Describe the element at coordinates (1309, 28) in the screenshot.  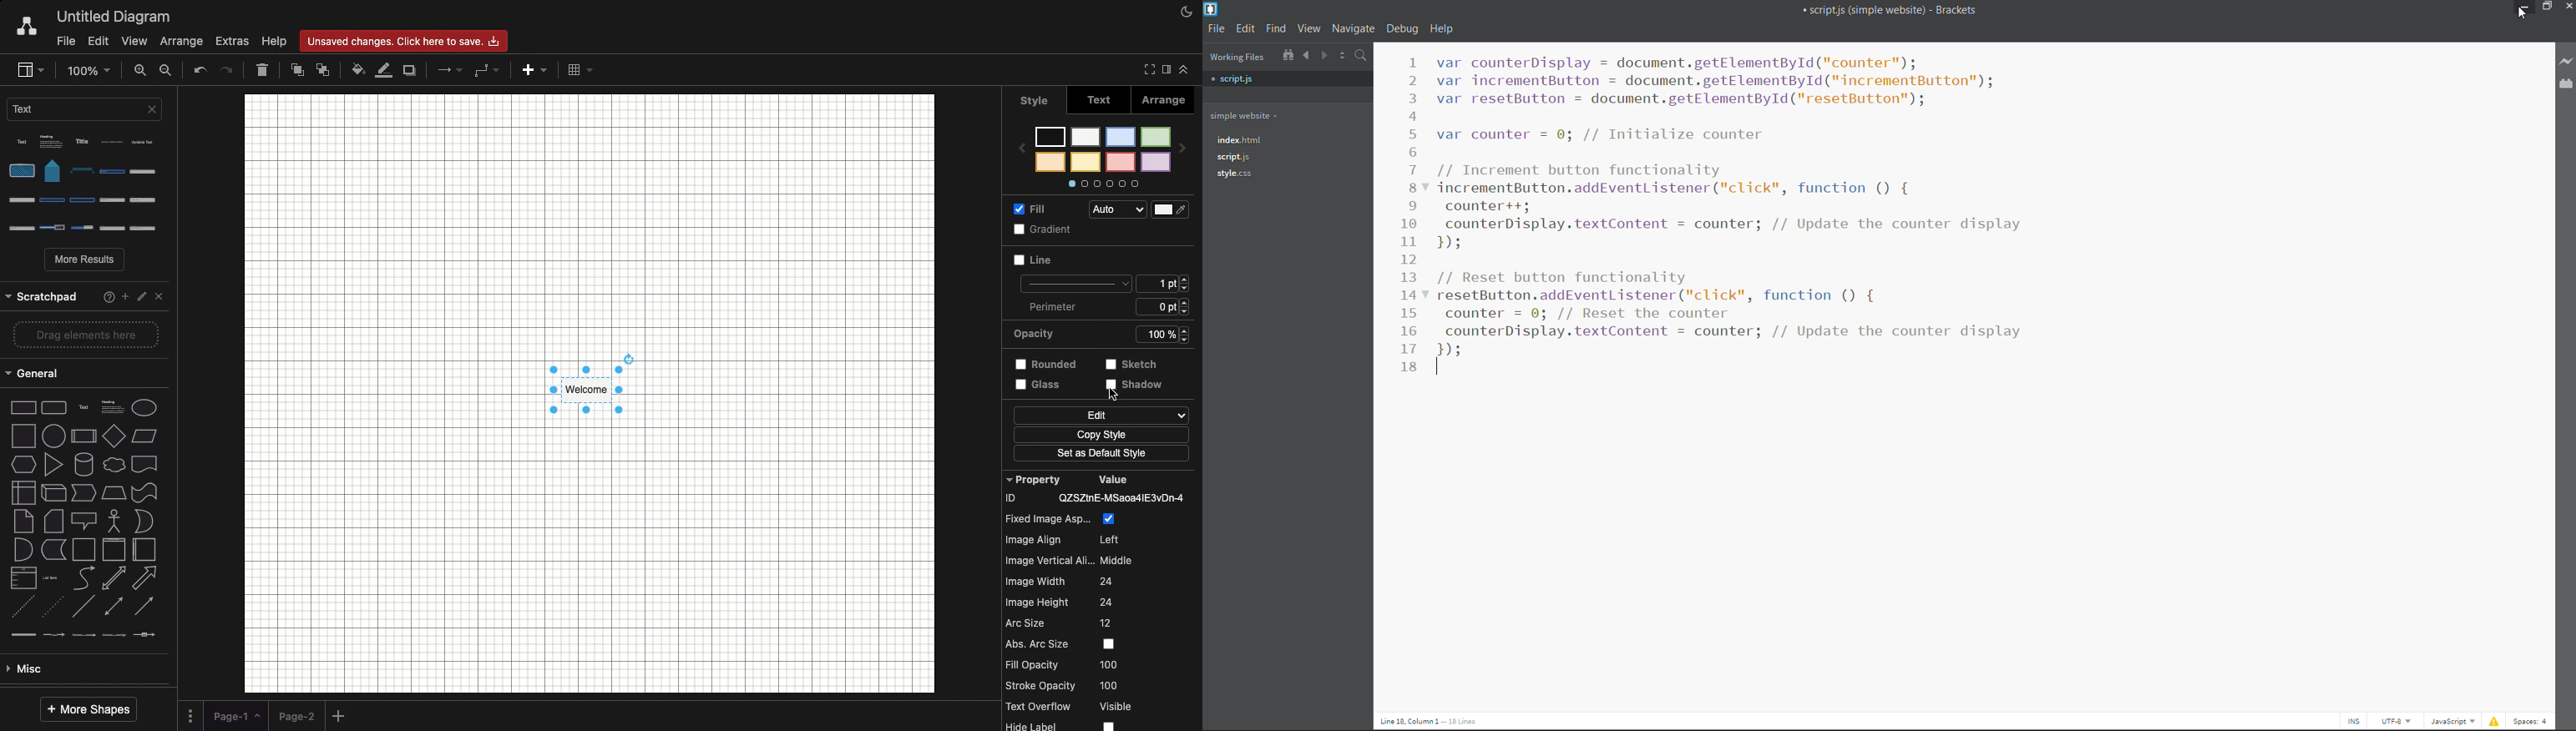
I see `view` at that location.